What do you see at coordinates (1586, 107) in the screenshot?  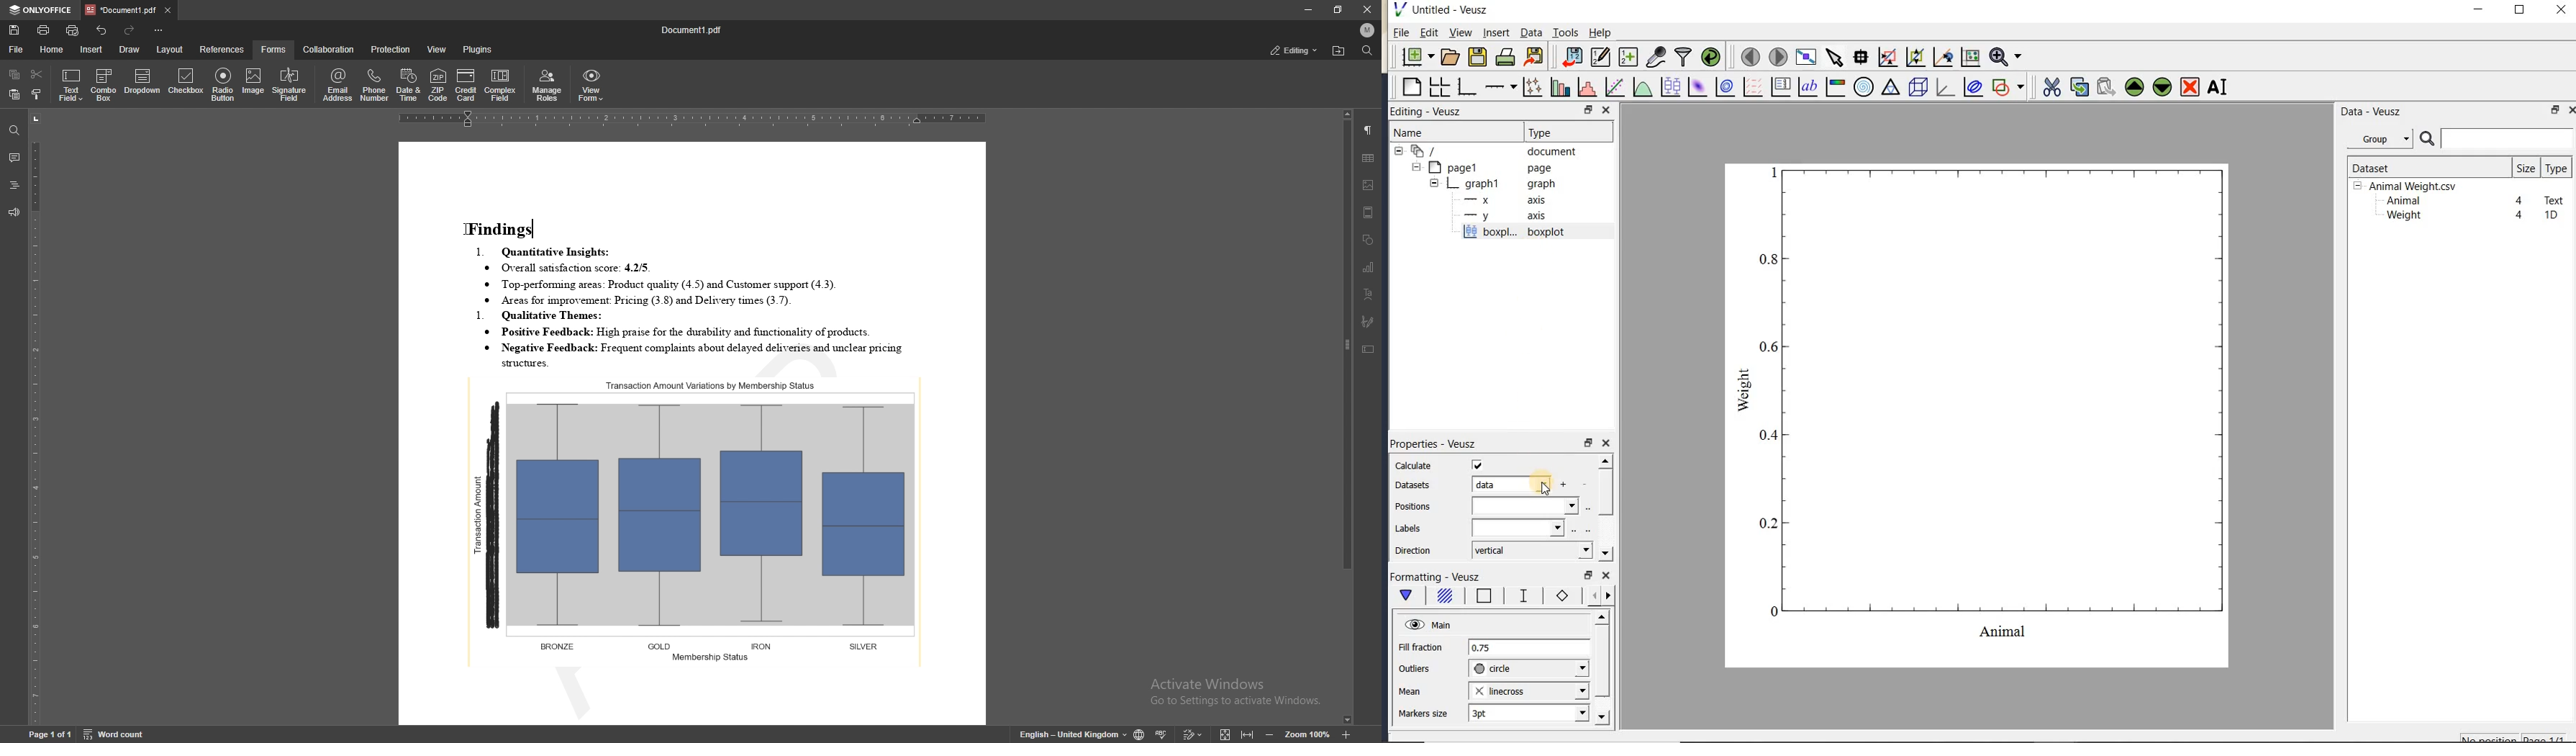 I see `RESTORE` at bounding box center [1586, 107].